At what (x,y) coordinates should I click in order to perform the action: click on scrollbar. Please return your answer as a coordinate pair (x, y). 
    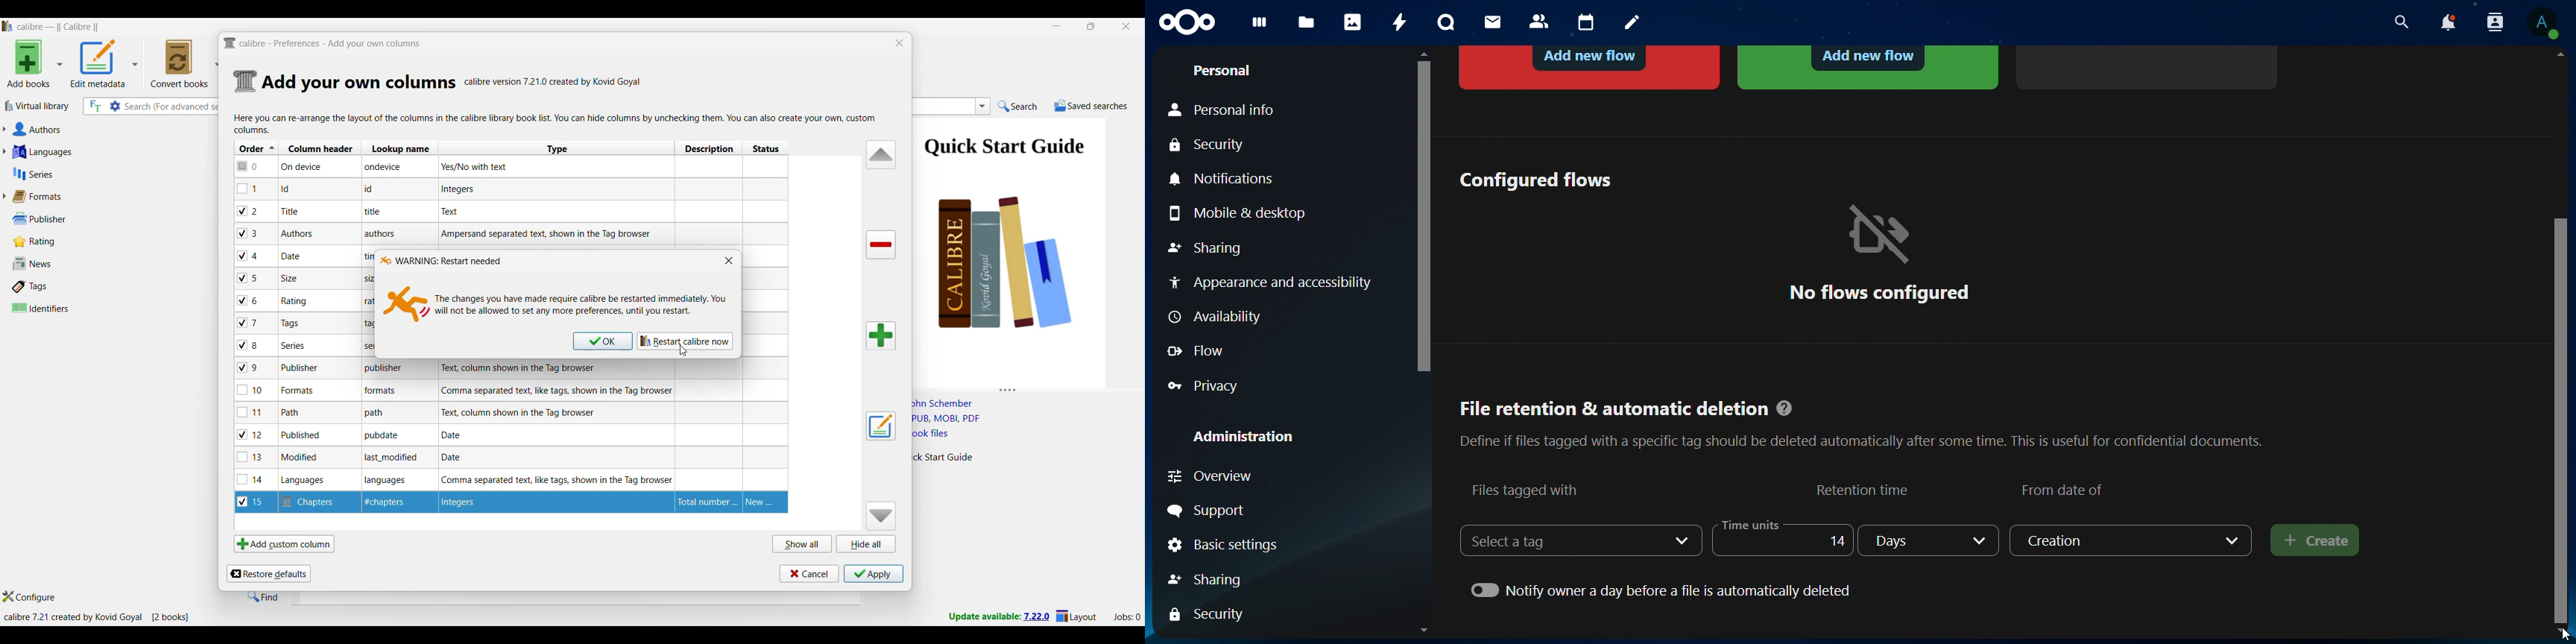
    Looking at the image, I should click on (2563, 417).